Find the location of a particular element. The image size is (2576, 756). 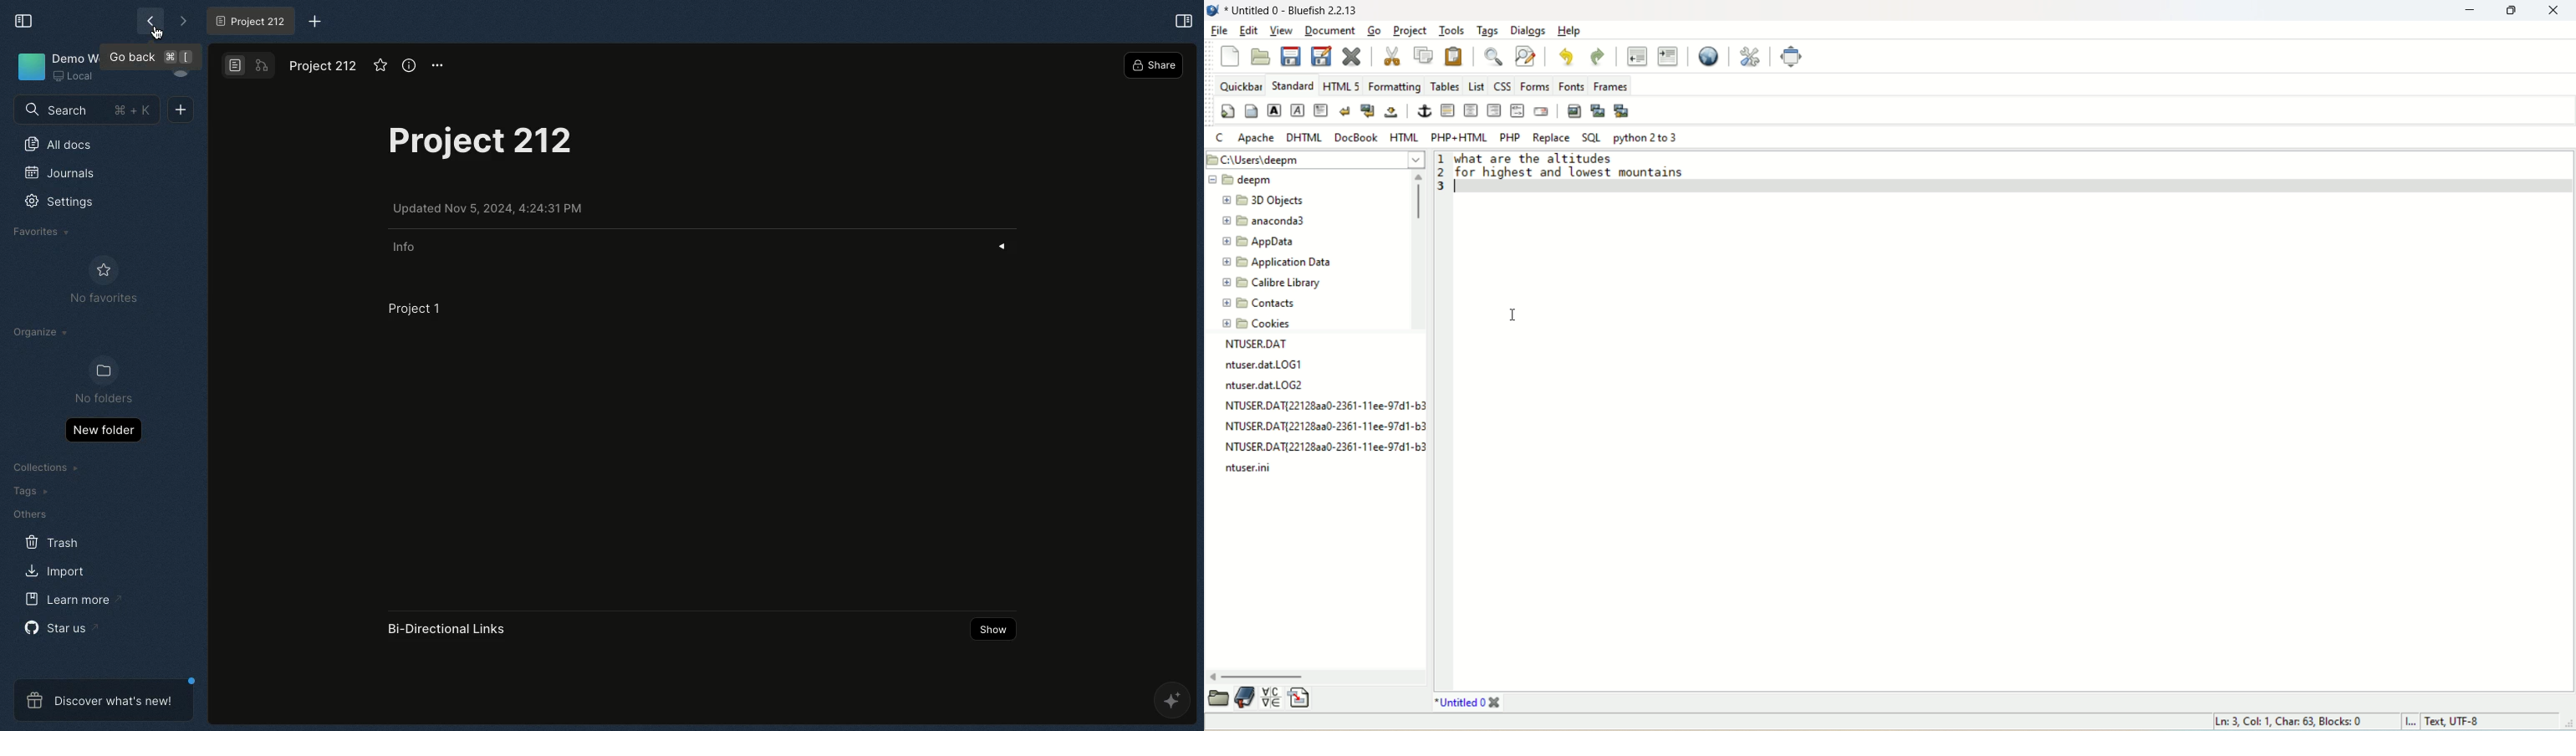

Search is located at coordinates (84, 110).